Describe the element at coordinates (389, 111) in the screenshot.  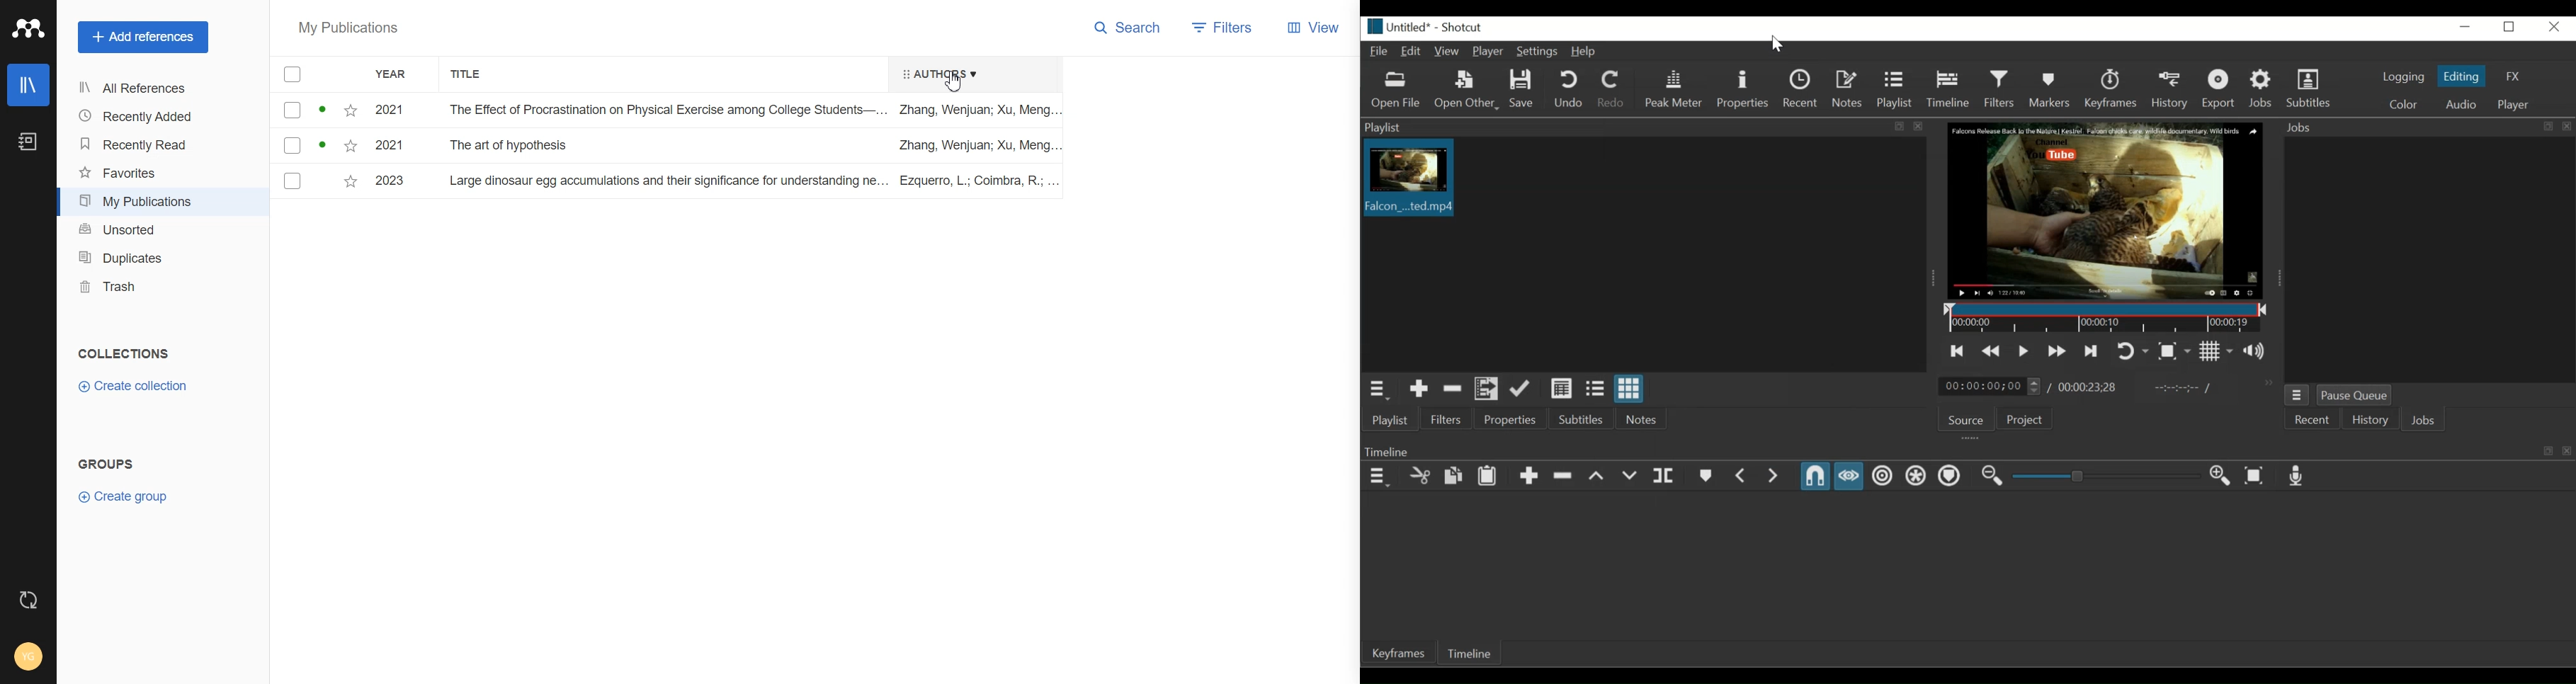
I see `2021` at that location.